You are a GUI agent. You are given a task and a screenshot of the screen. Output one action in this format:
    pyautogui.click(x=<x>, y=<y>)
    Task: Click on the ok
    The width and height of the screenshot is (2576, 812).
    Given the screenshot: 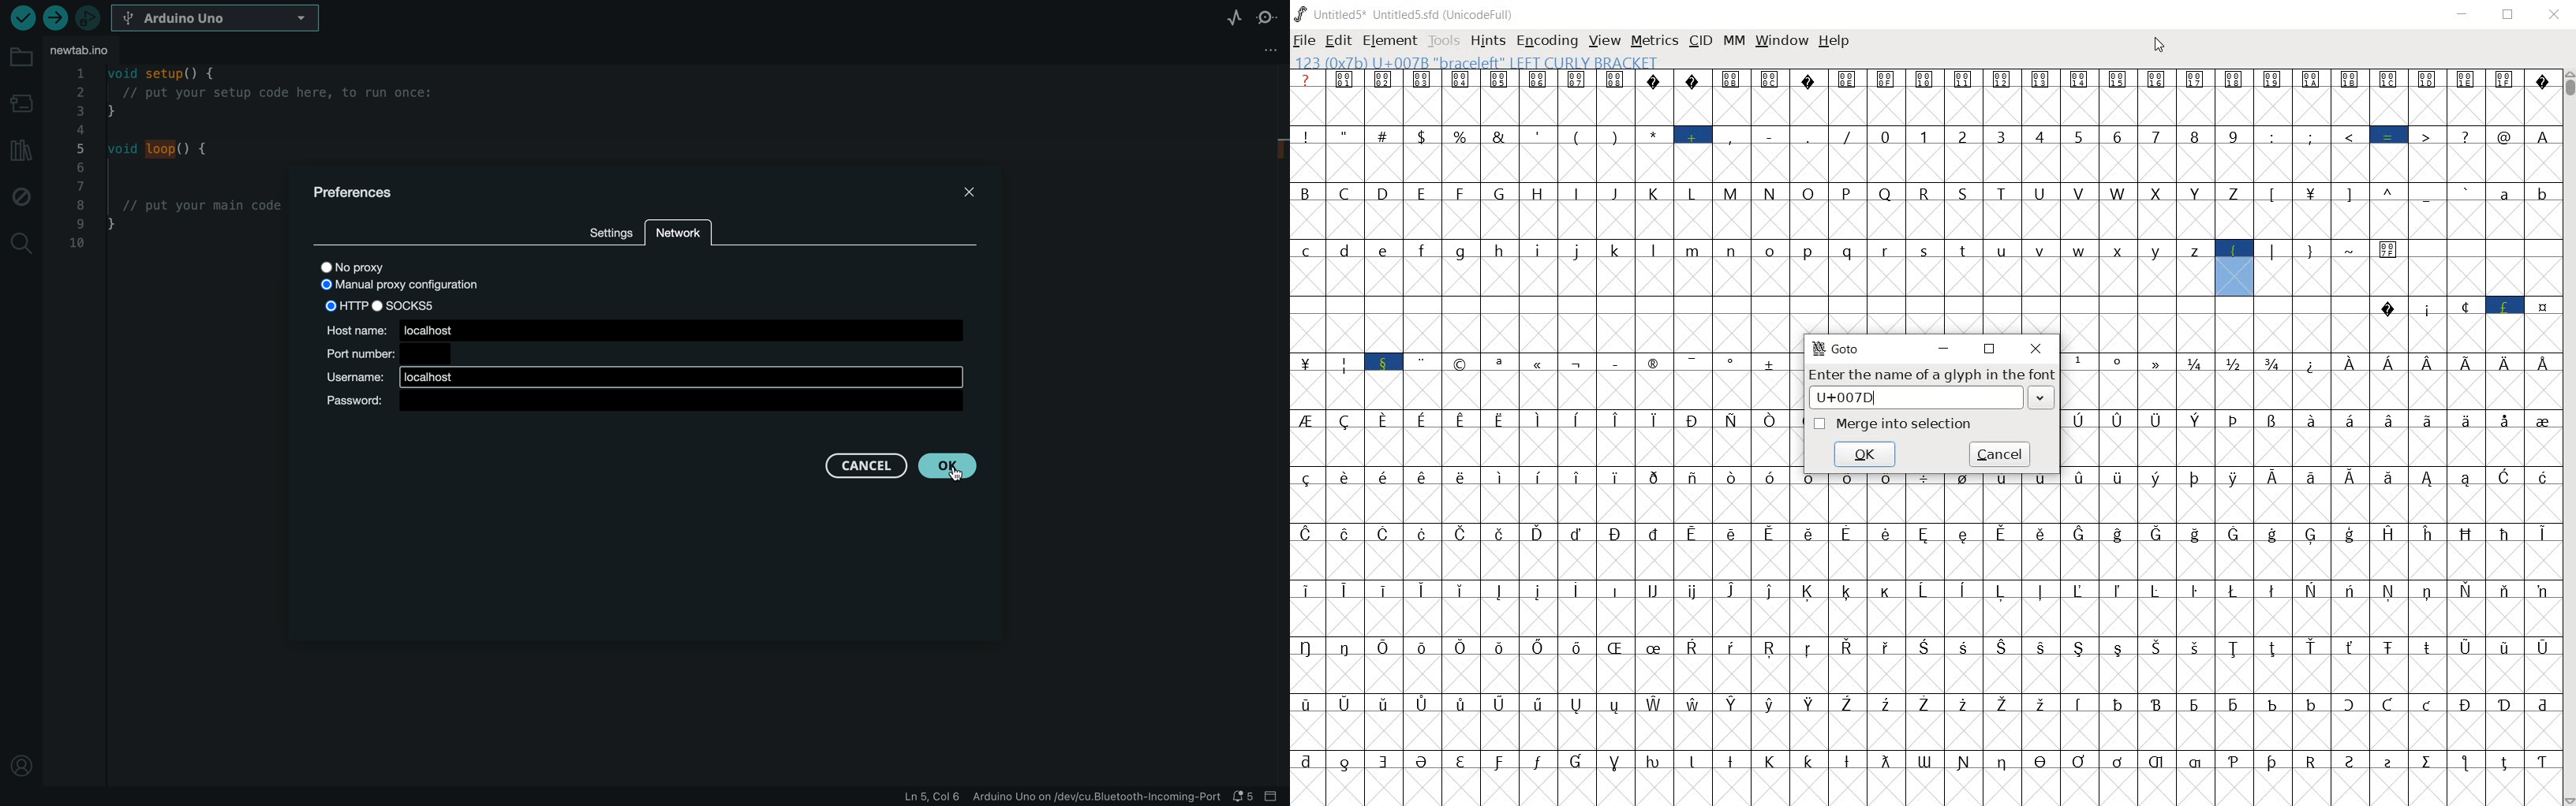 What is the action you would take?
    pyautogui.click(x=1867, y=455)
    